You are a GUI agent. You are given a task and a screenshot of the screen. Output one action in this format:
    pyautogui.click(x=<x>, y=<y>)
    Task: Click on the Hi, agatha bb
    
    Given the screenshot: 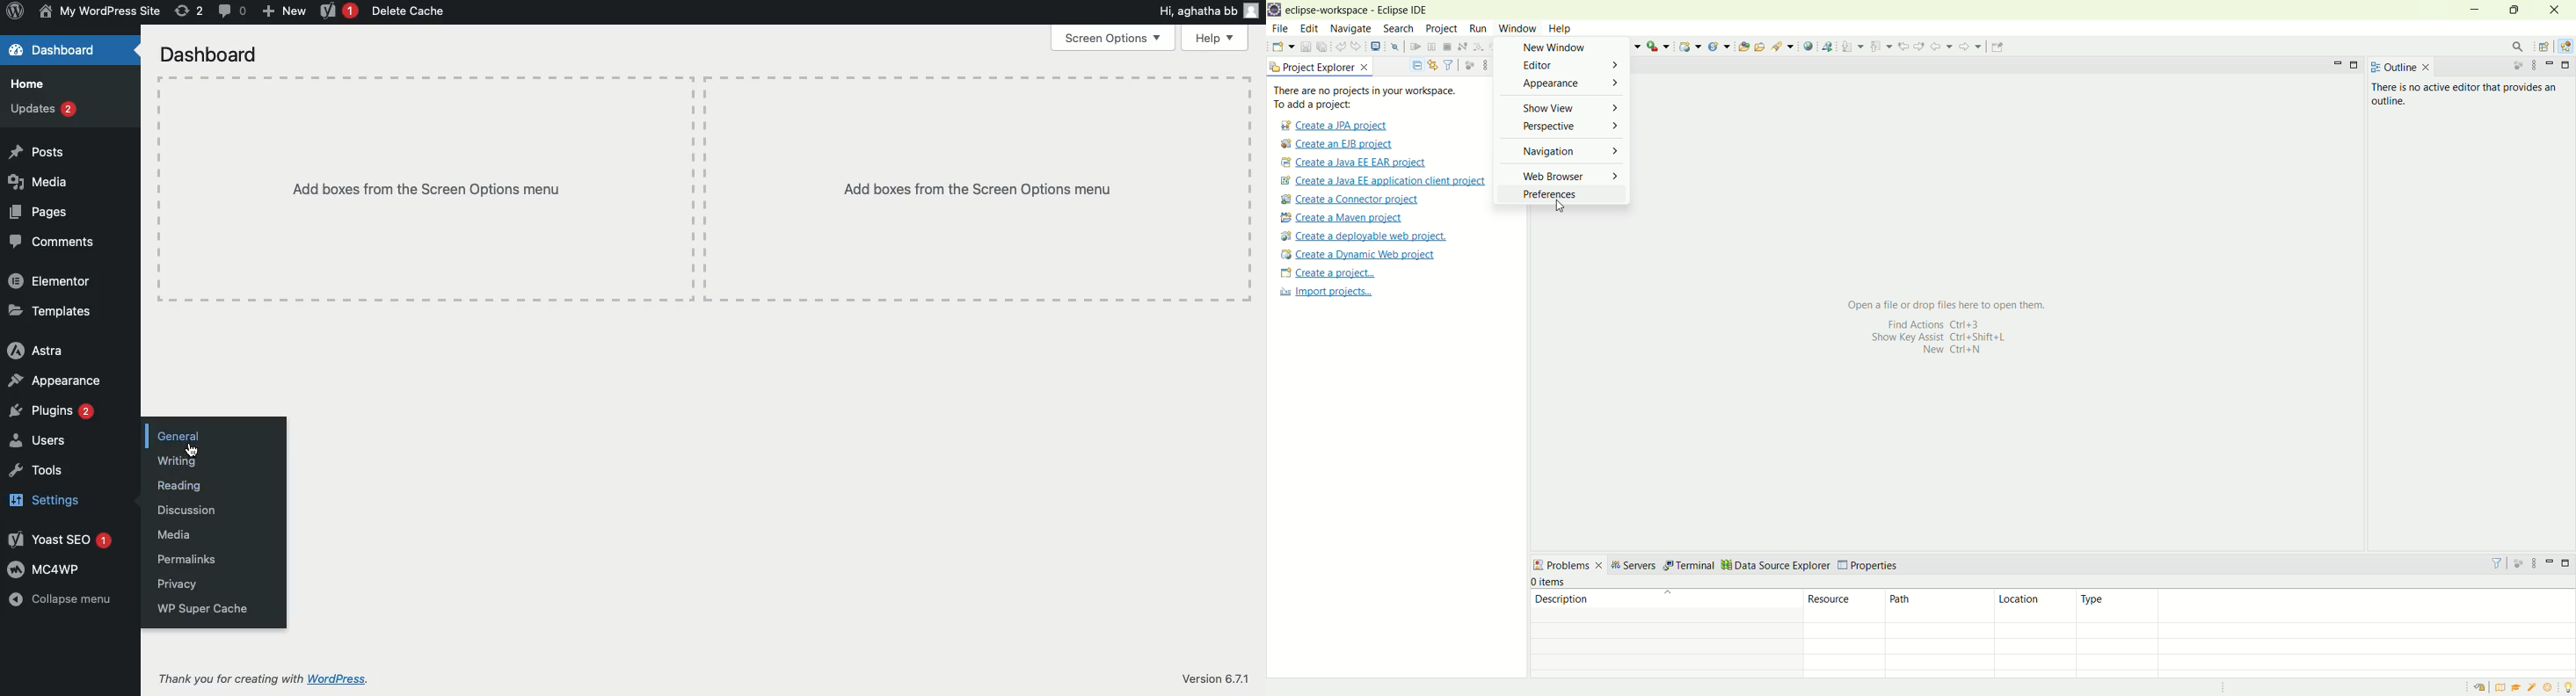 What is the action you would take?
    pyautogui.click(x=1196, y=13)
    